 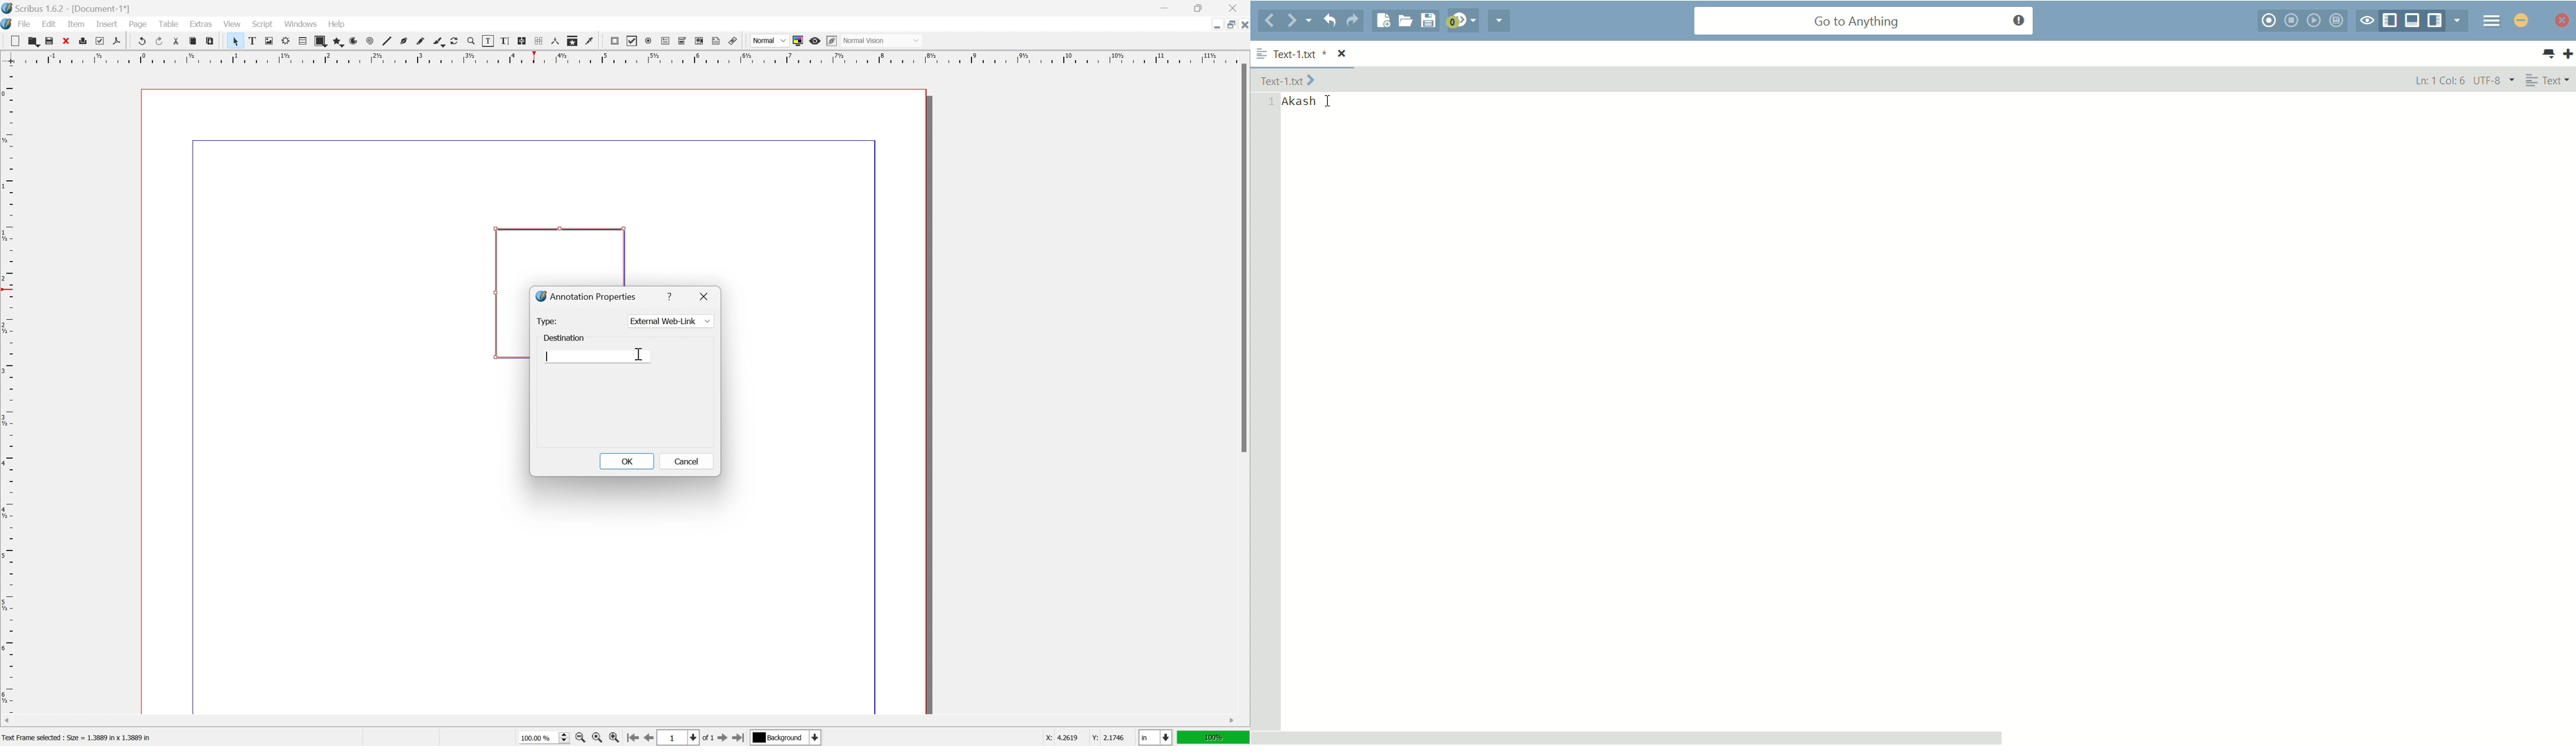 I want to click on extras, so click(x=201, y=23).